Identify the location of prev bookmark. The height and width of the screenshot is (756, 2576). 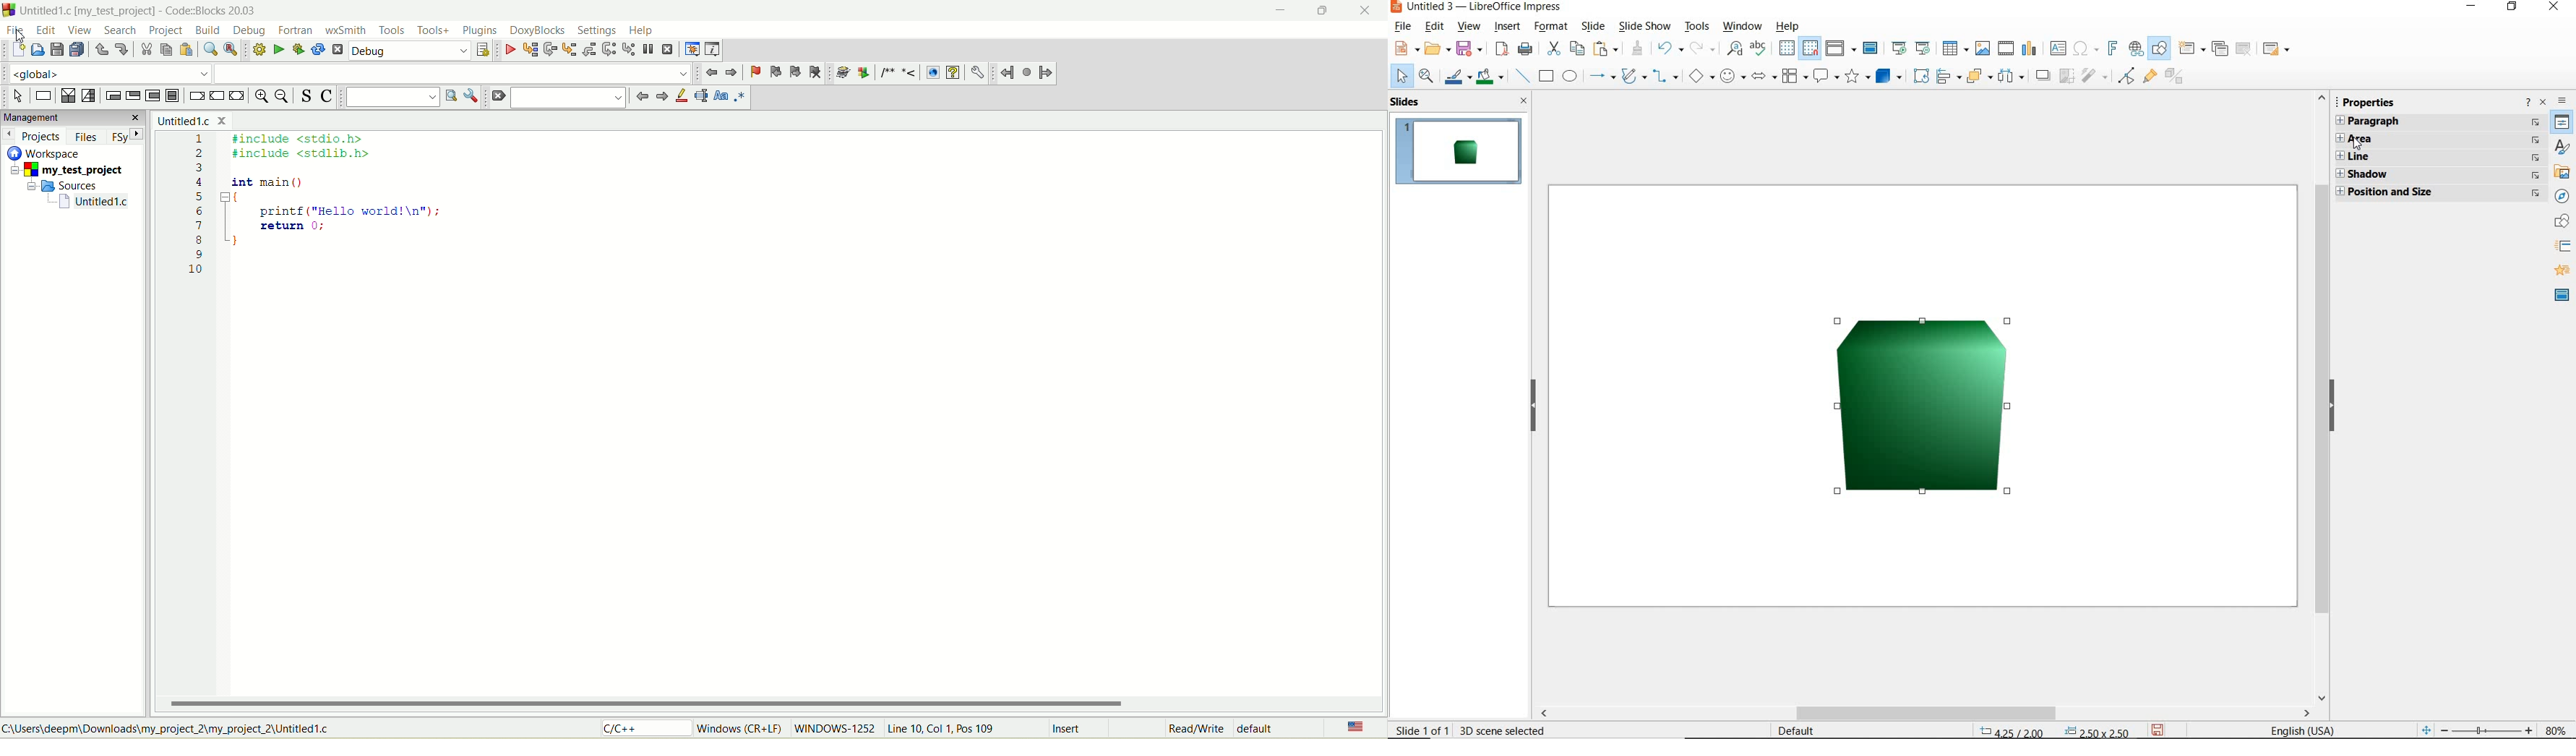
(773, 71).